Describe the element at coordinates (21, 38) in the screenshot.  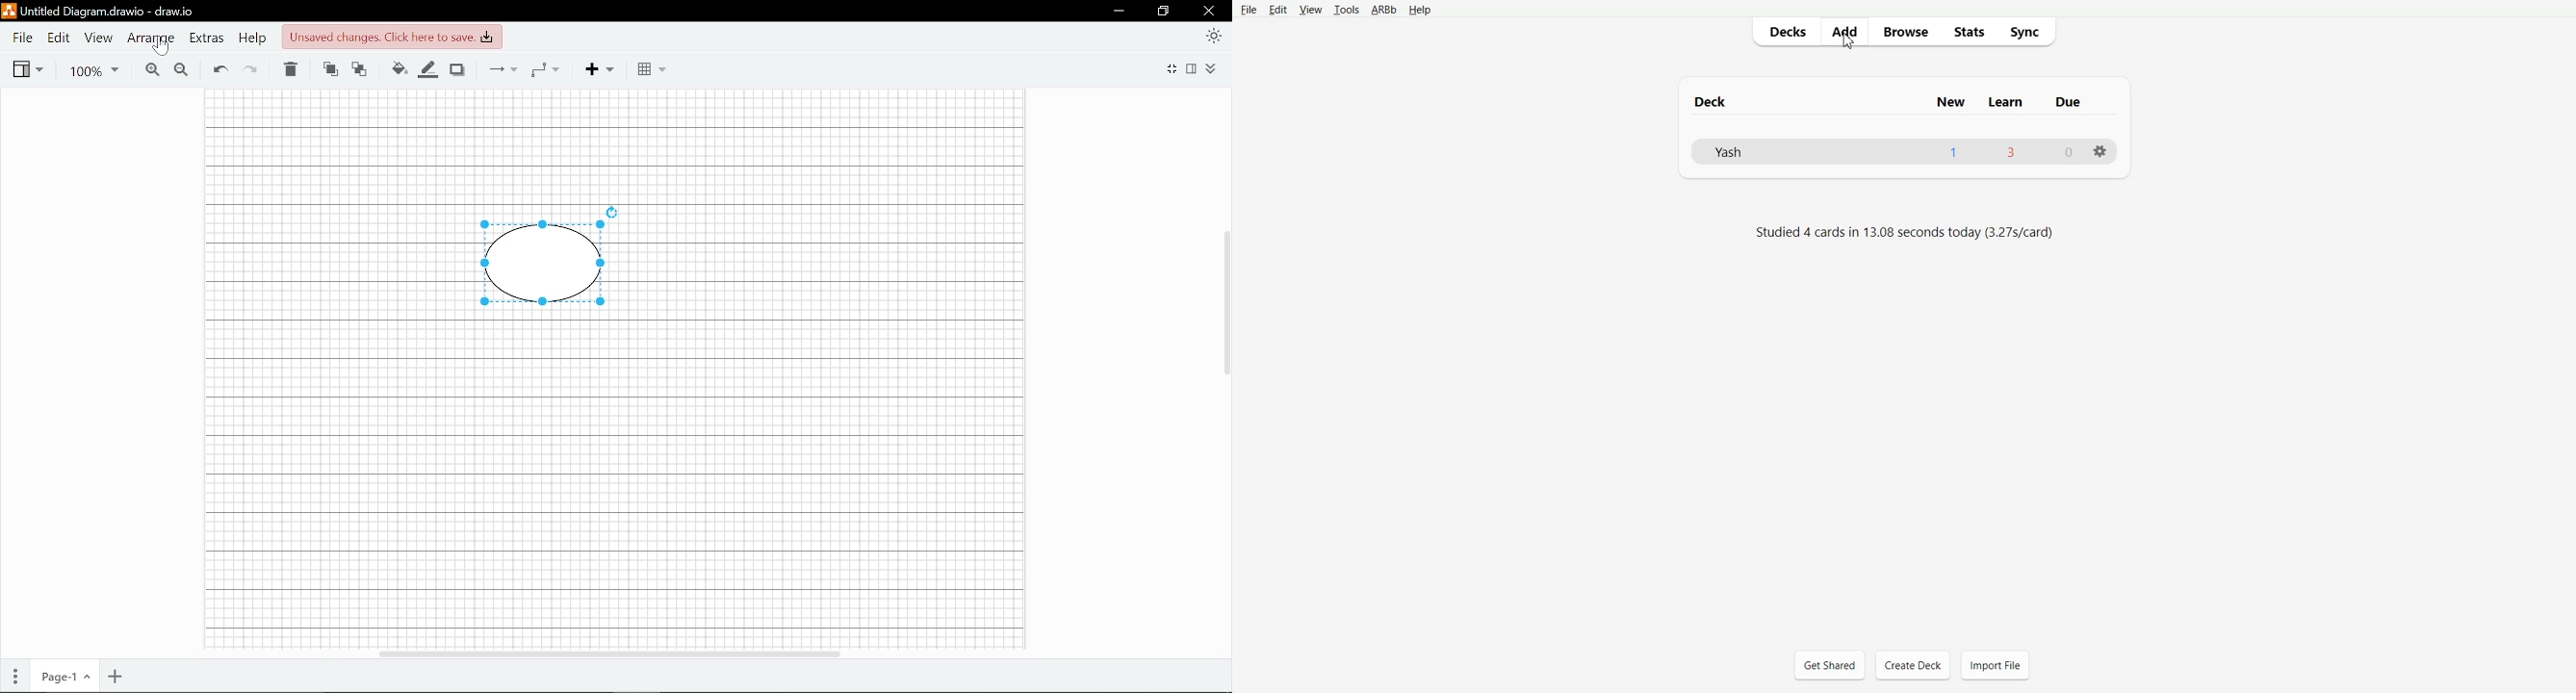
I see `File` at that location.